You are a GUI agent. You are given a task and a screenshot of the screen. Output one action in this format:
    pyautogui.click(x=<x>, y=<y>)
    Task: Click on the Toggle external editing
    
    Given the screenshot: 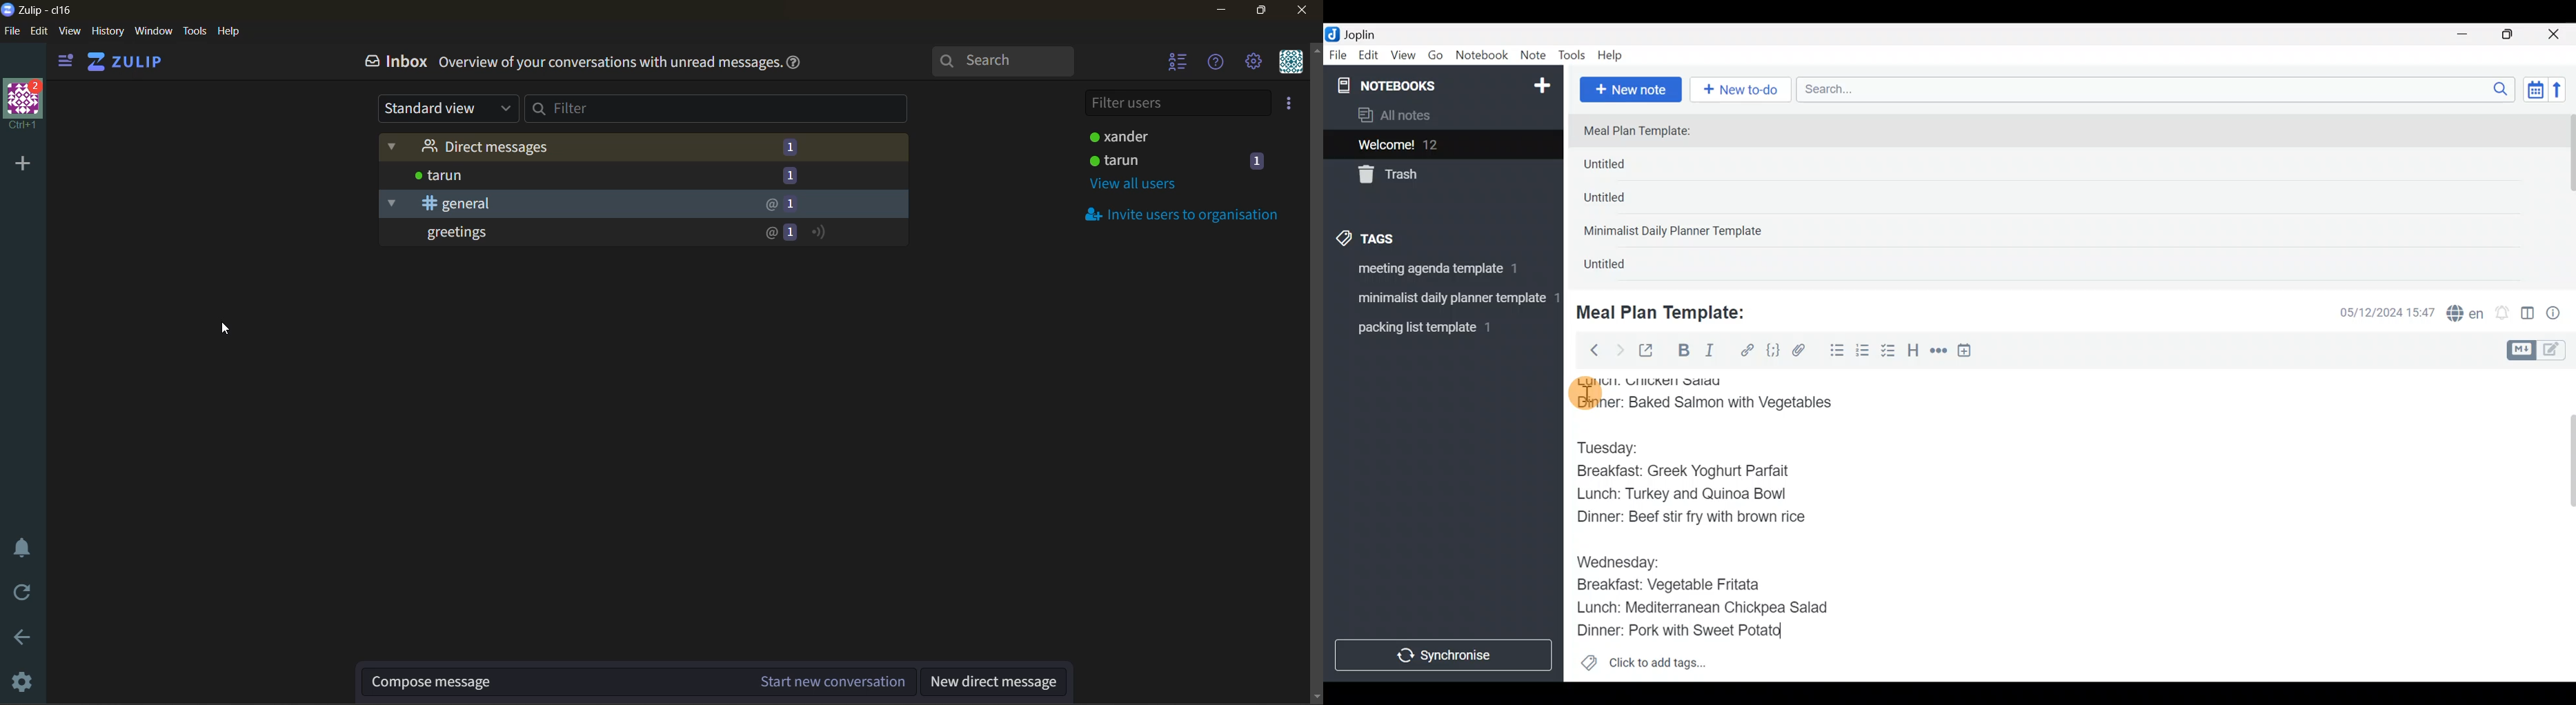 What is the action you would take?
    pyautogui.click(x=1651, y=351)
    